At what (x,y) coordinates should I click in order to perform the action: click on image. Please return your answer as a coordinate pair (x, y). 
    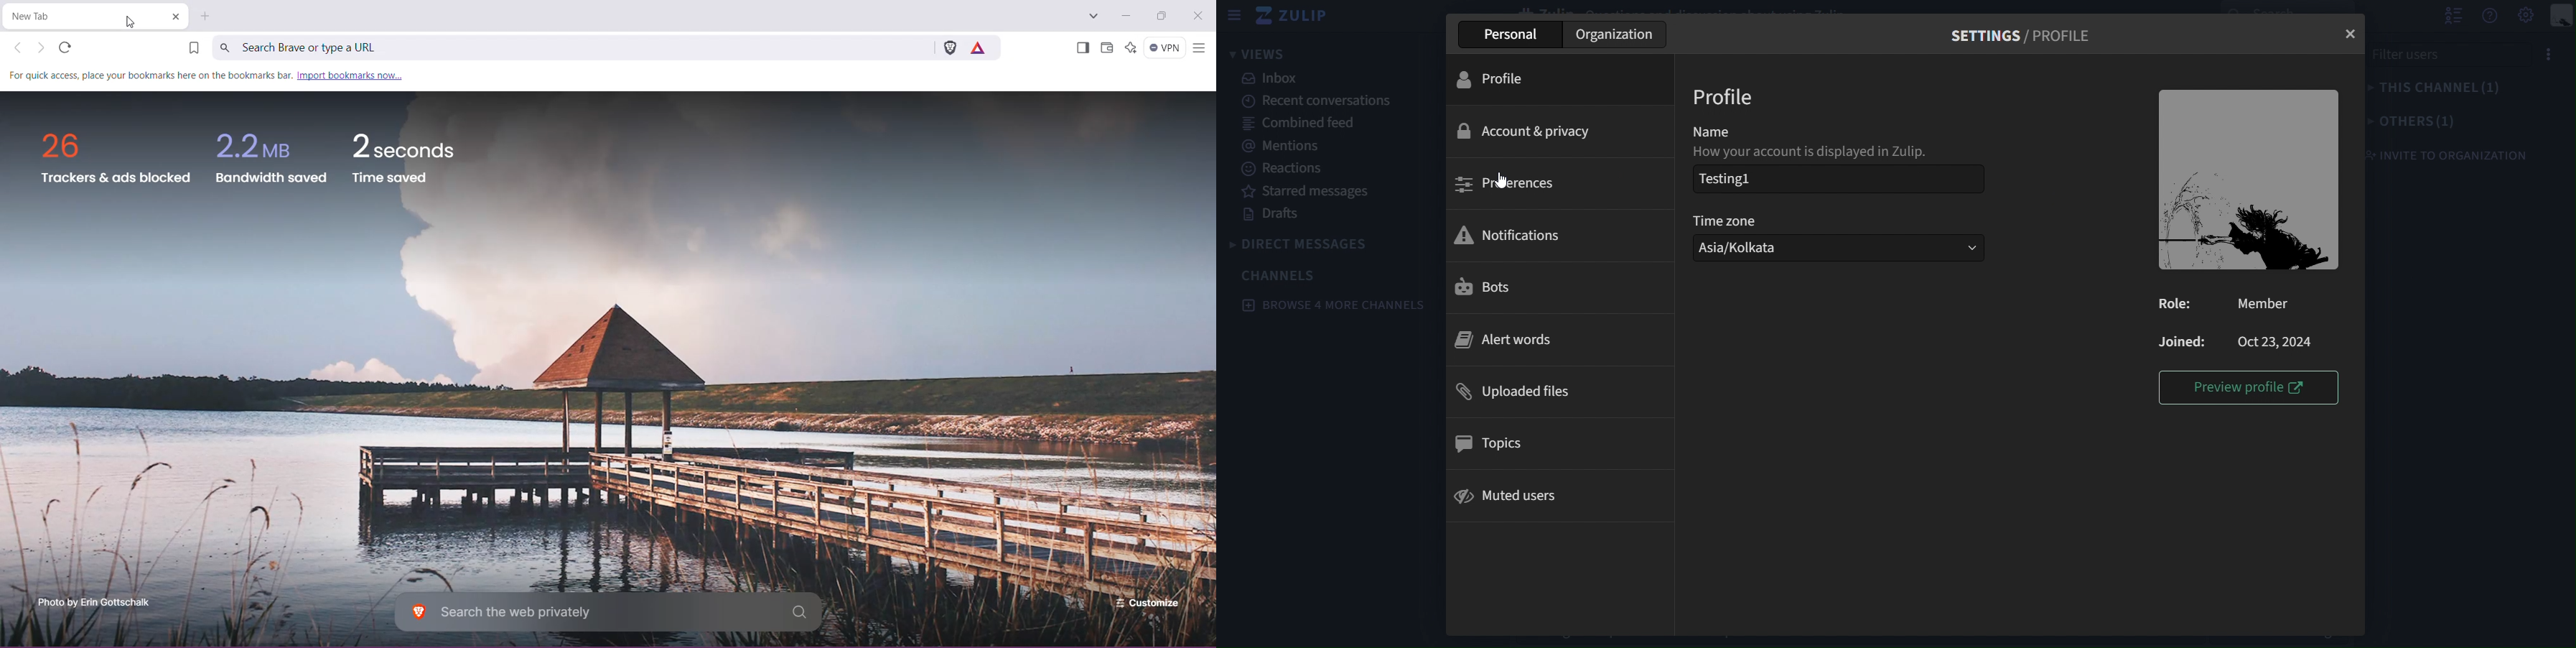
    Looking at the image, I should click on (2251, 181).